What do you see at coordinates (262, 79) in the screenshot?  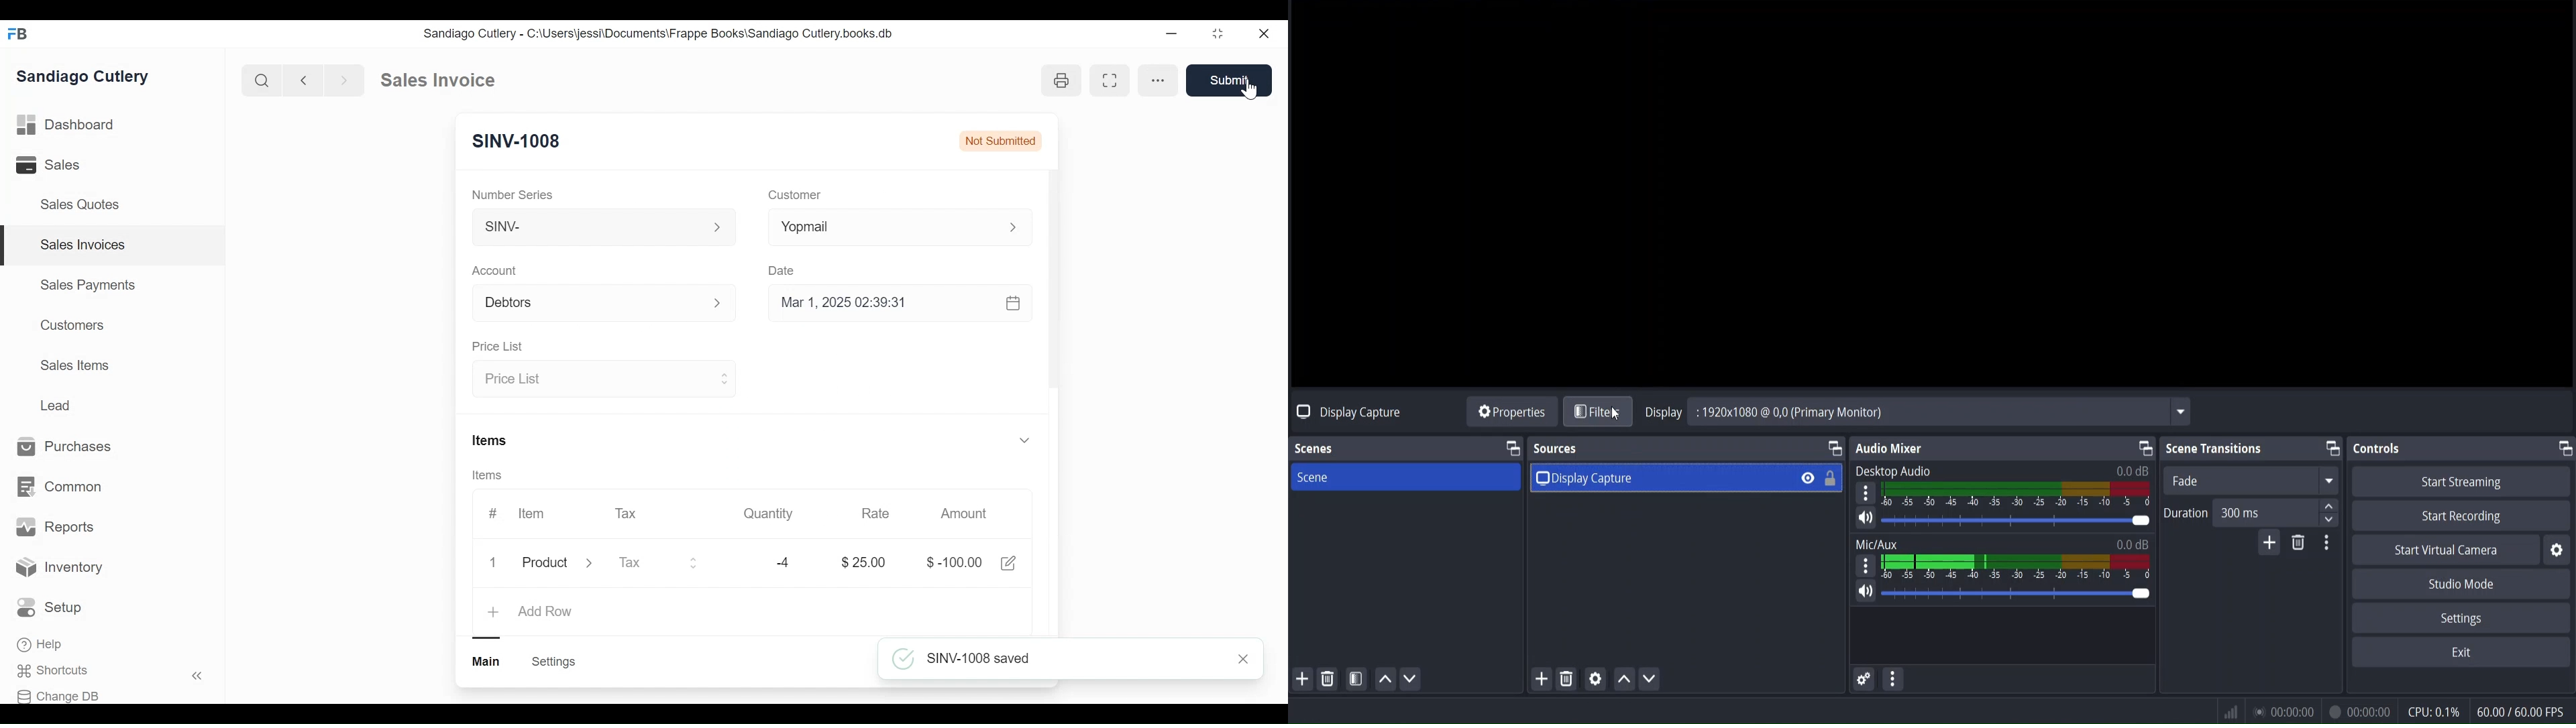 I see `Search` at bounding box center [262, 79].